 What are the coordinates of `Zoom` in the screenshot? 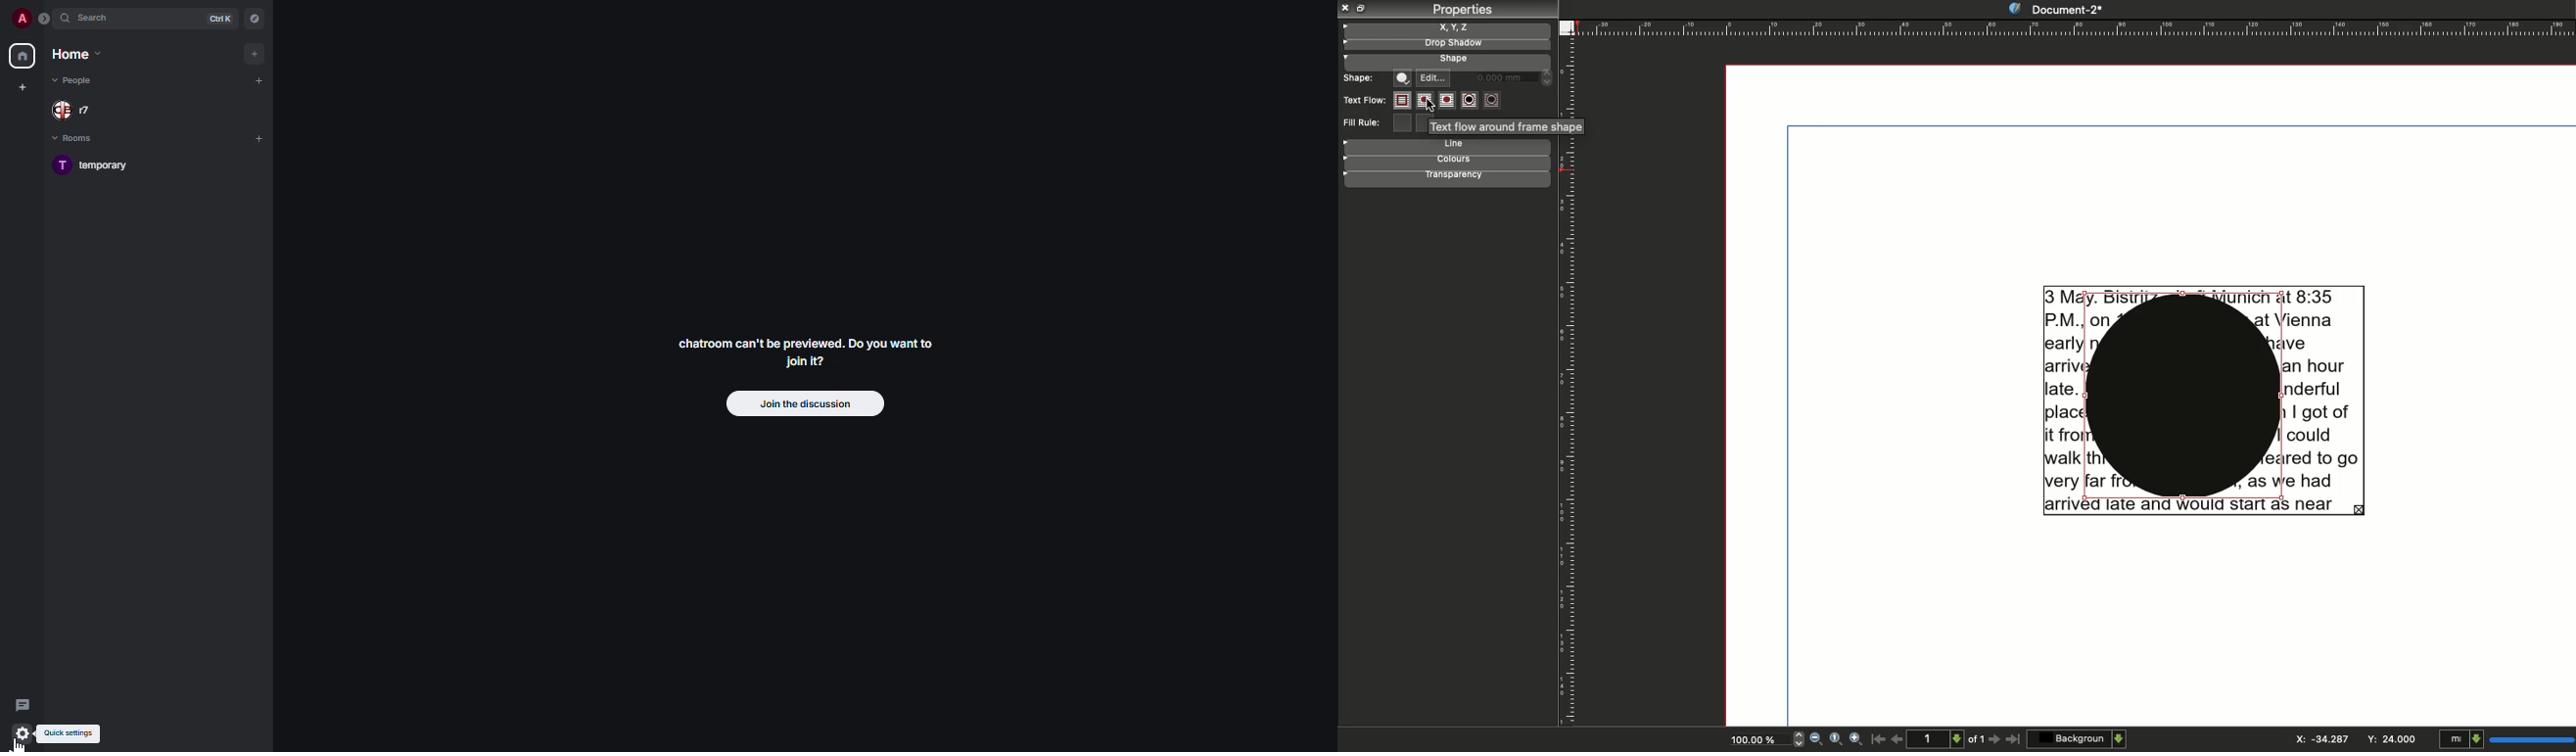 It's located at (1836, 741).